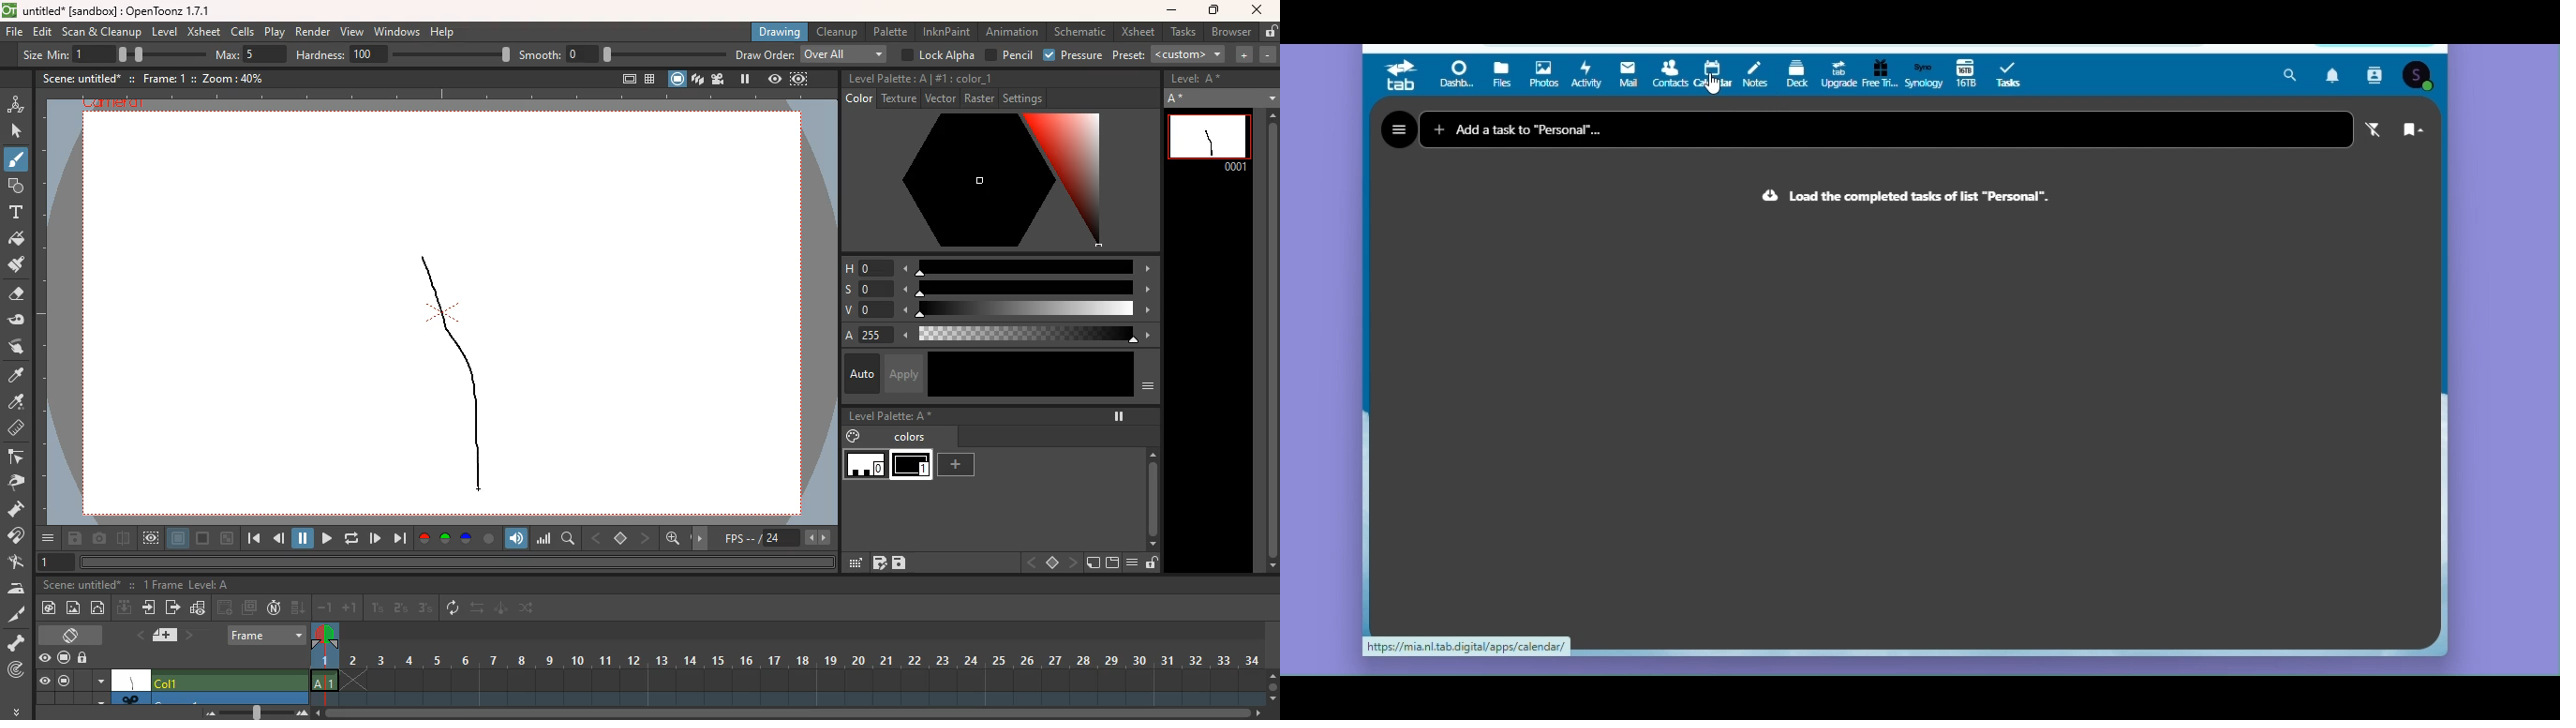  I want to click on Free trial, so click(1879, 76).